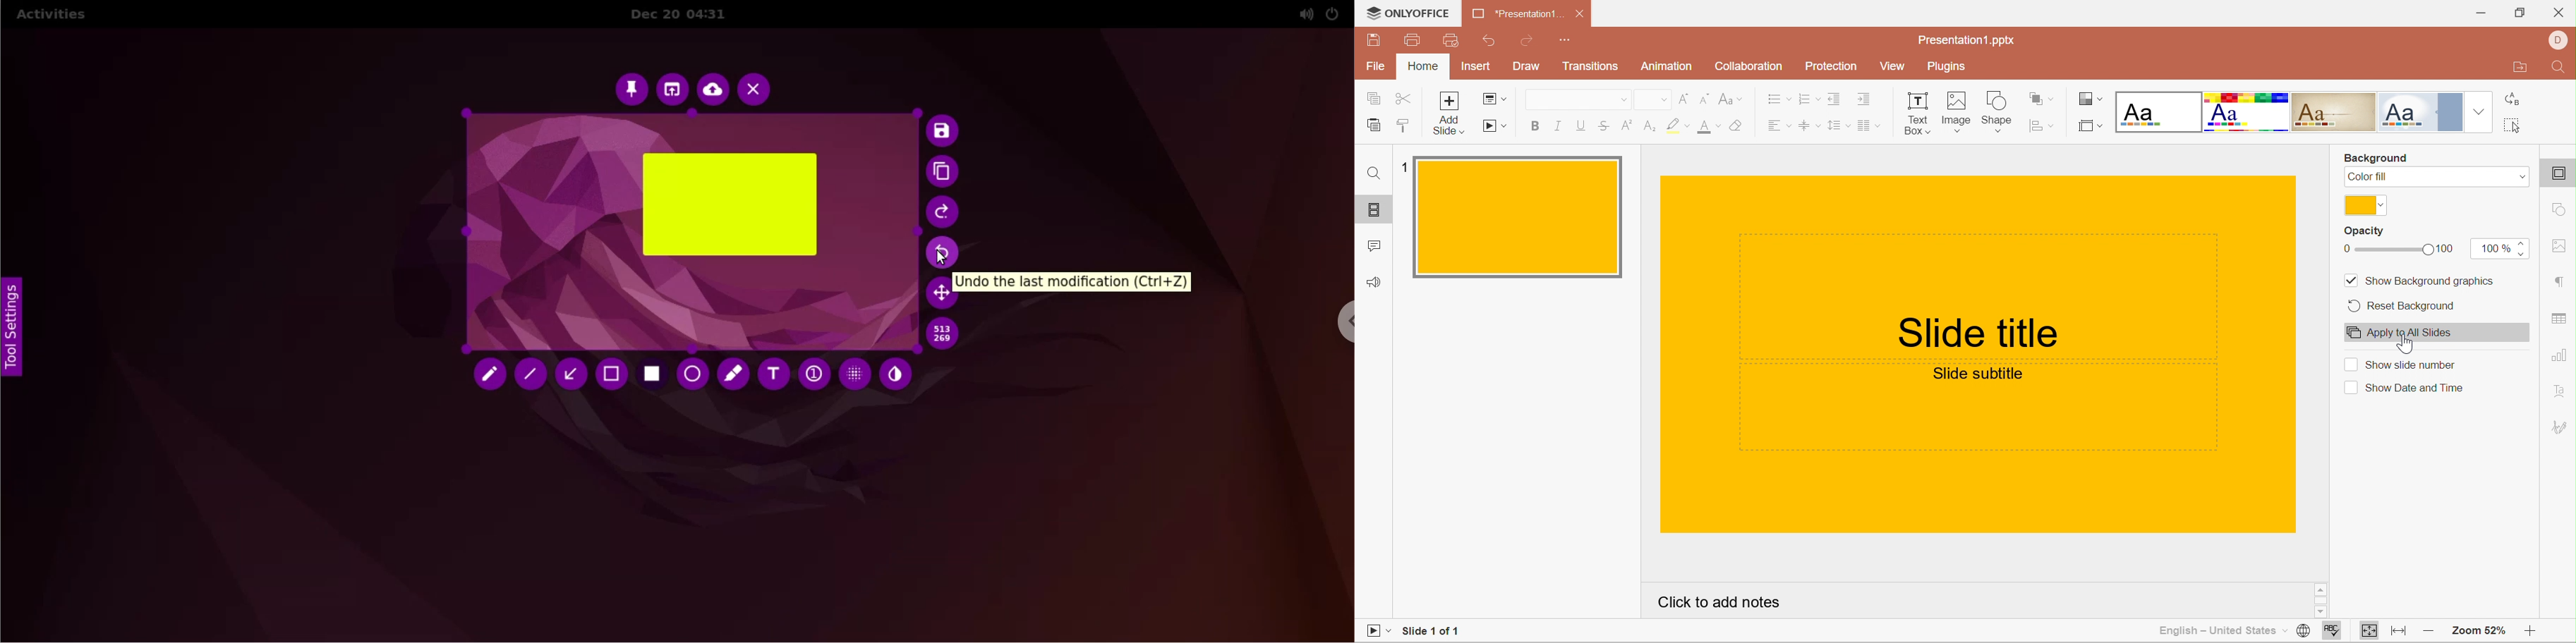  Describe the element at coordinates (1475, 67) in the screenshot. I see `Insert` at that location.